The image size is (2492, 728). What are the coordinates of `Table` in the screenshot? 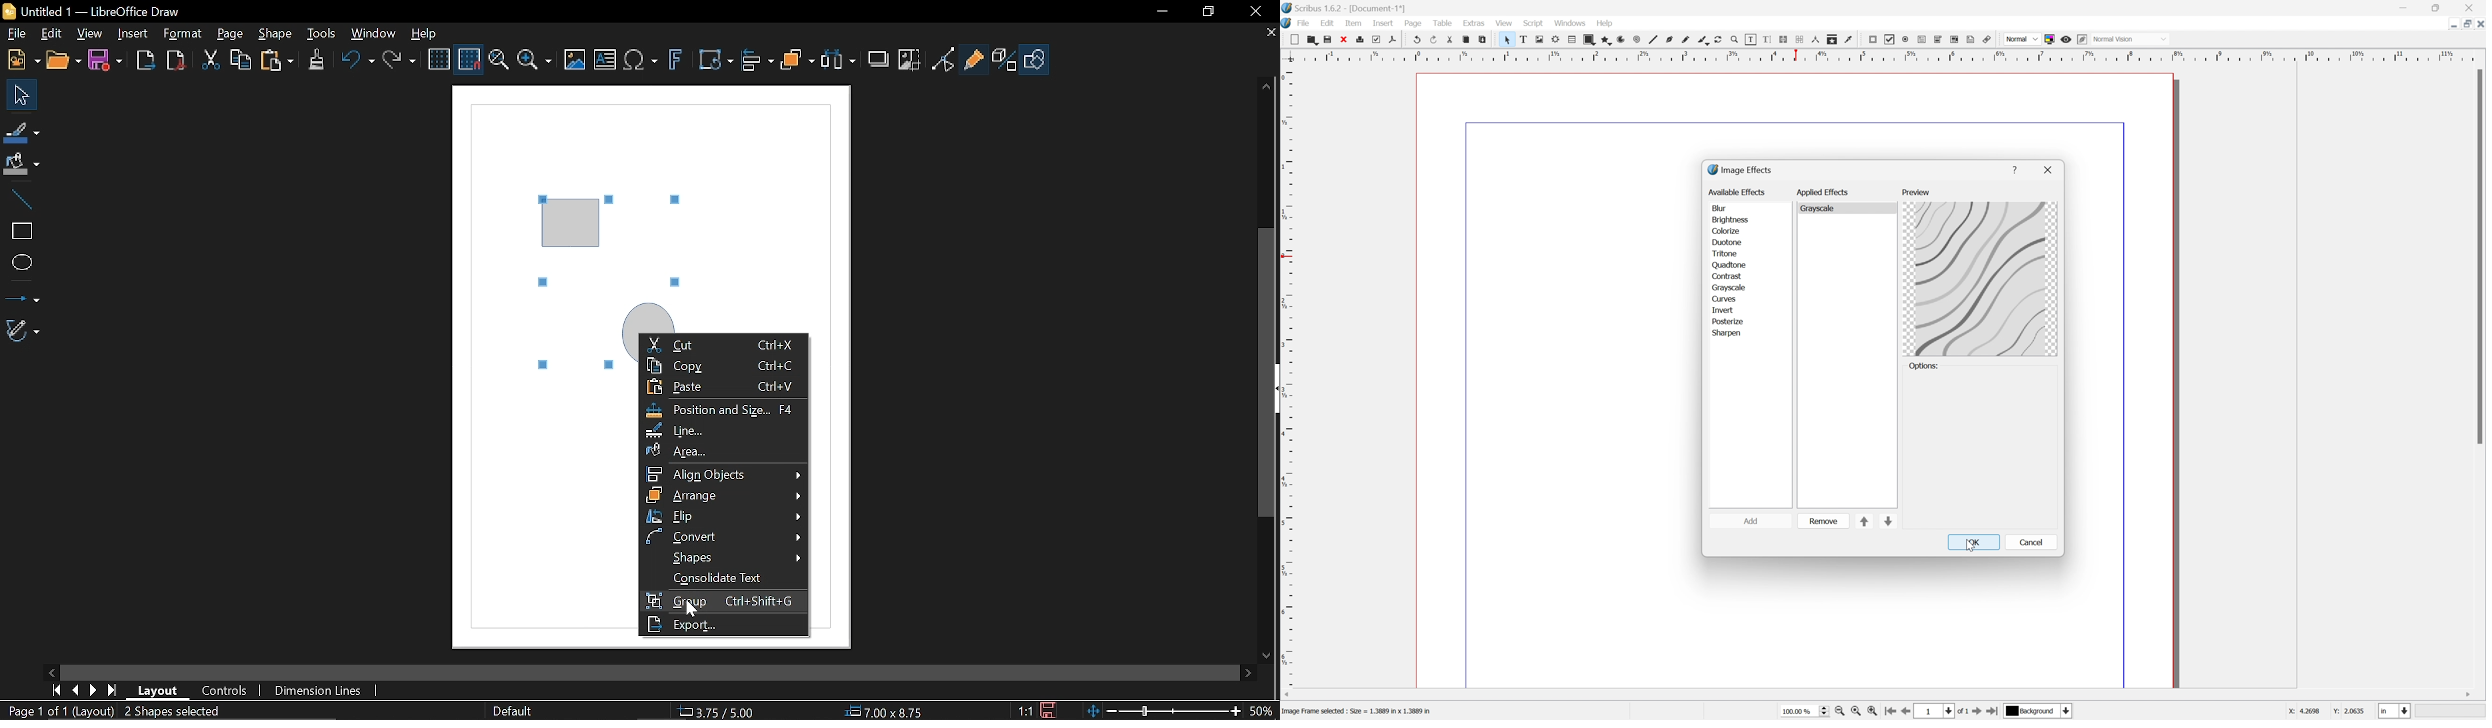 It's located at (1444, 22).